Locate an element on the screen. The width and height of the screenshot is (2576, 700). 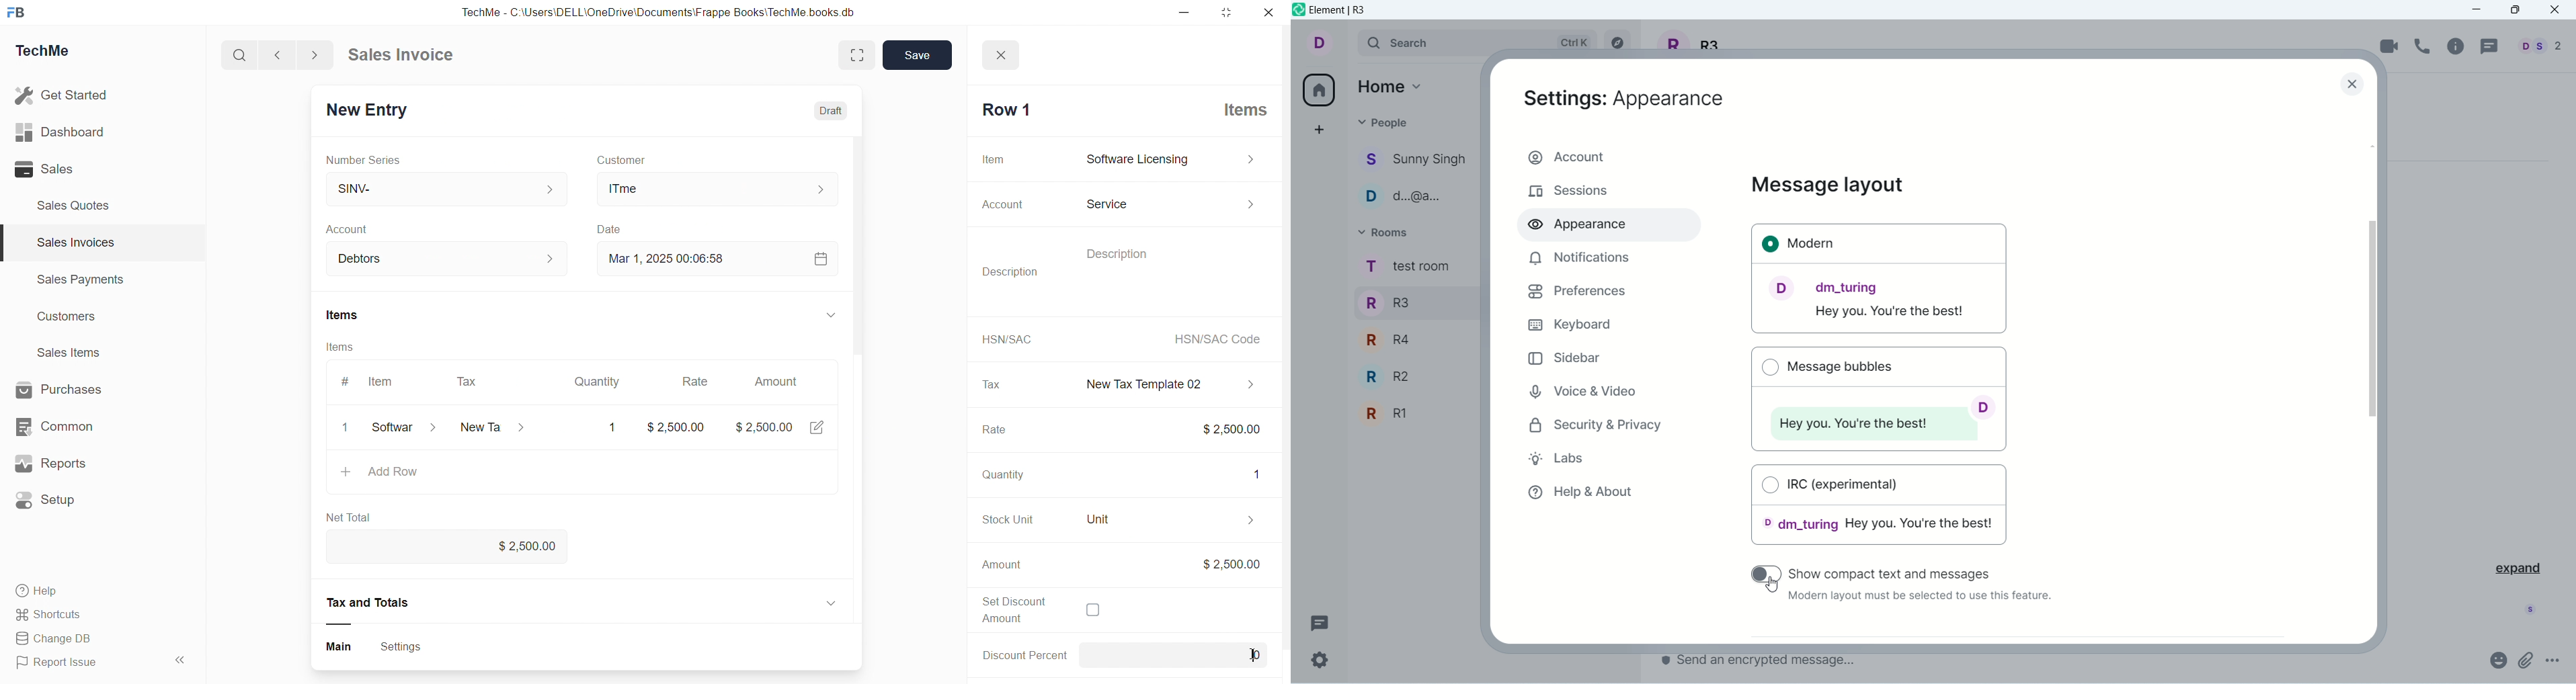
message layout is located at coordinates (1828, 185).